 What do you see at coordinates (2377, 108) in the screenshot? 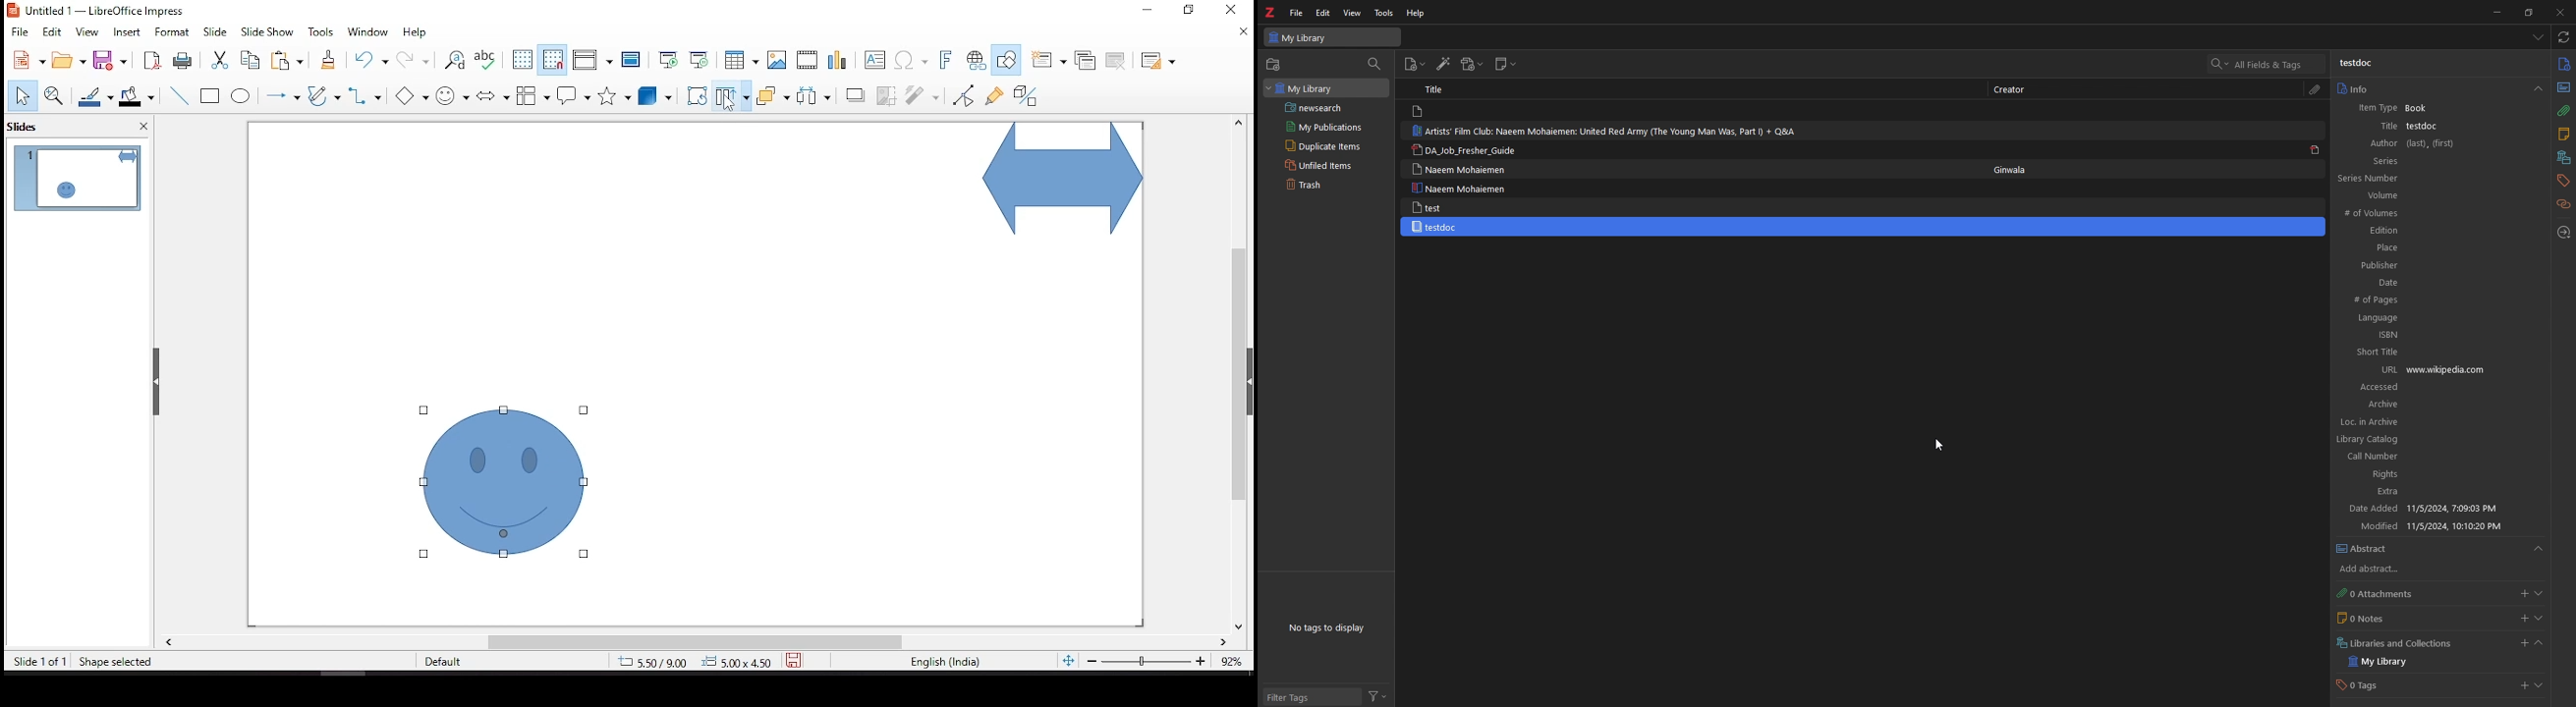
I see `item type` at bounding box center [2377, 108].